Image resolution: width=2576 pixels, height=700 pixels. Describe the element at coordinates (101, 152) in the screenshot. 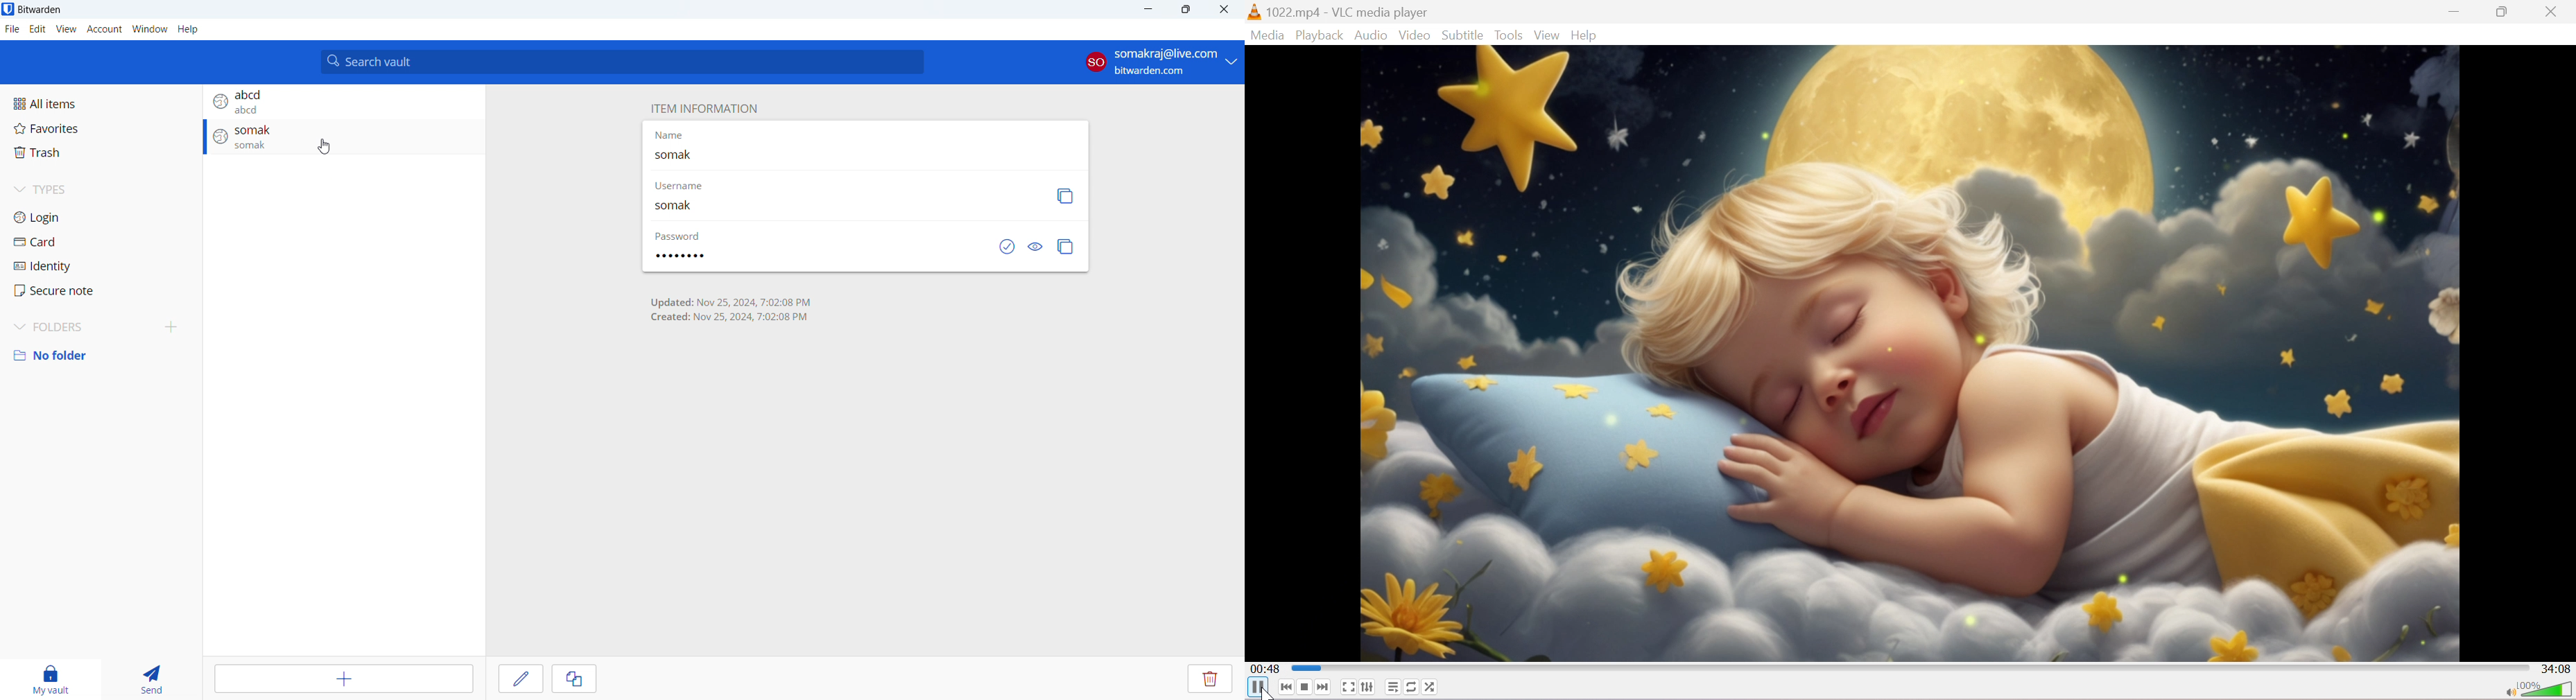

I see `trash` at that location.